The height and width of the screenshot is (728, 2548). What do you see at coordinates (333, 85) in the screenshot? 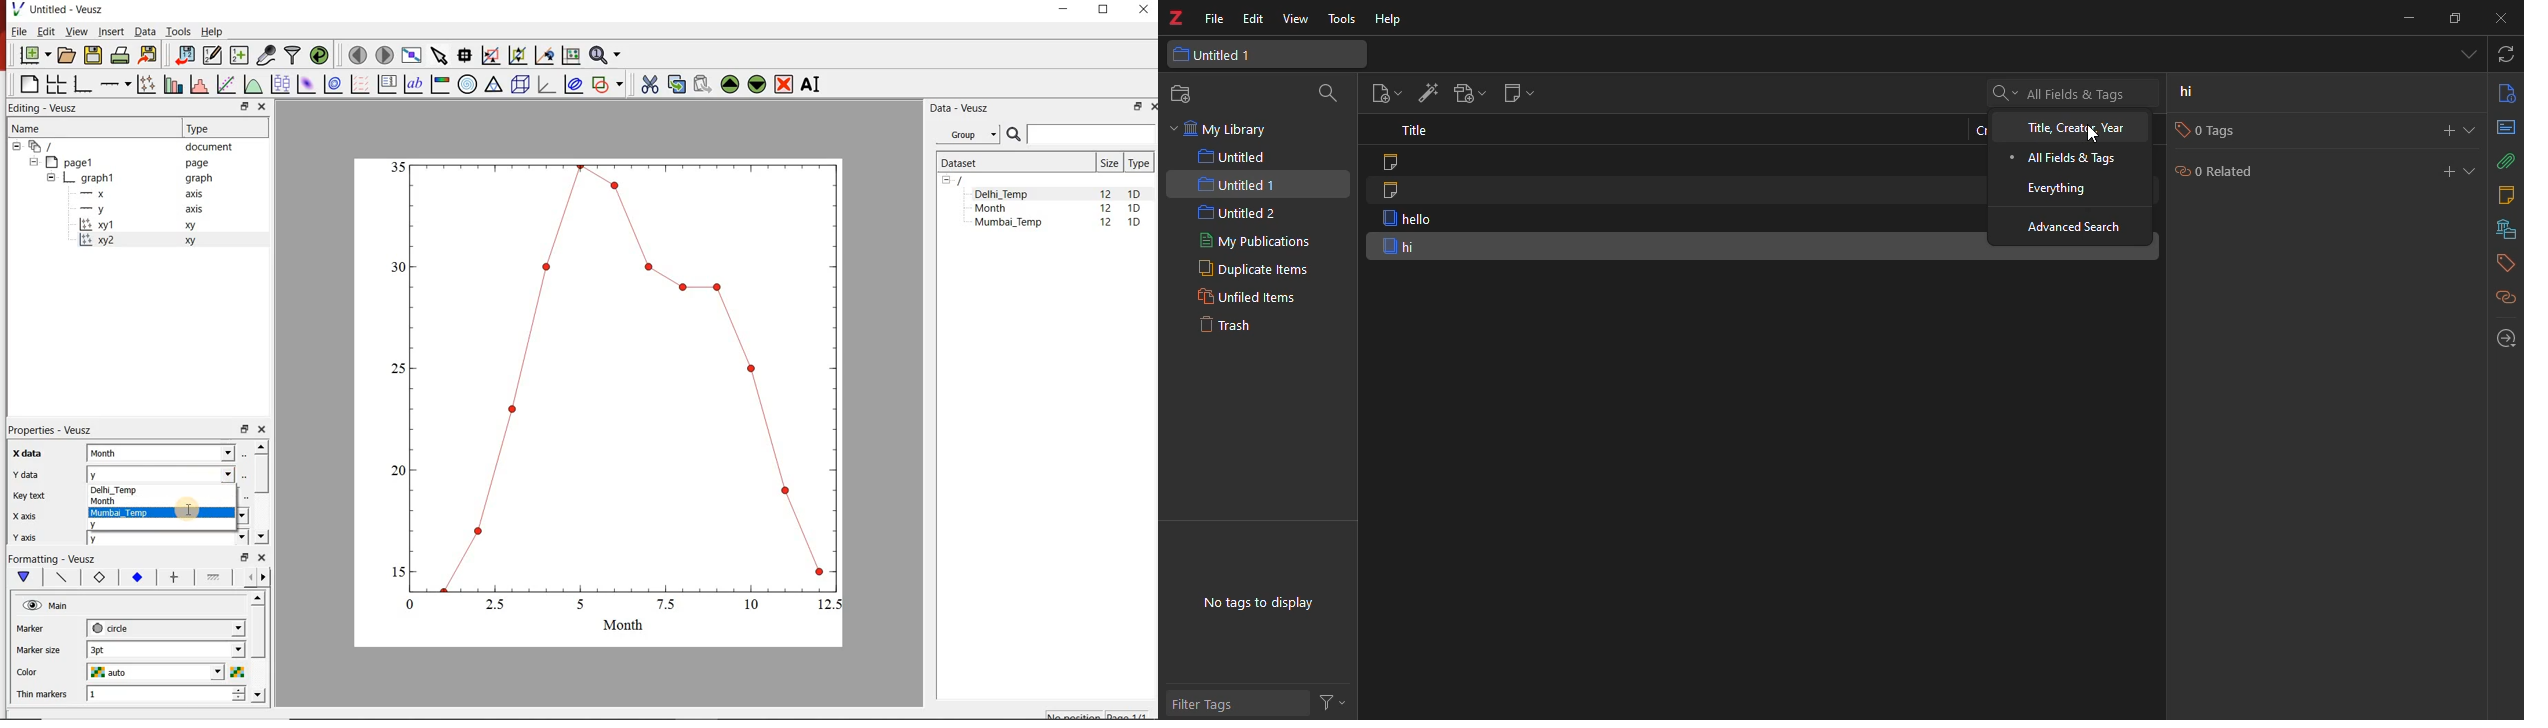
I see `plot a 2d dataset as contours` at bounding box center [333, 85].